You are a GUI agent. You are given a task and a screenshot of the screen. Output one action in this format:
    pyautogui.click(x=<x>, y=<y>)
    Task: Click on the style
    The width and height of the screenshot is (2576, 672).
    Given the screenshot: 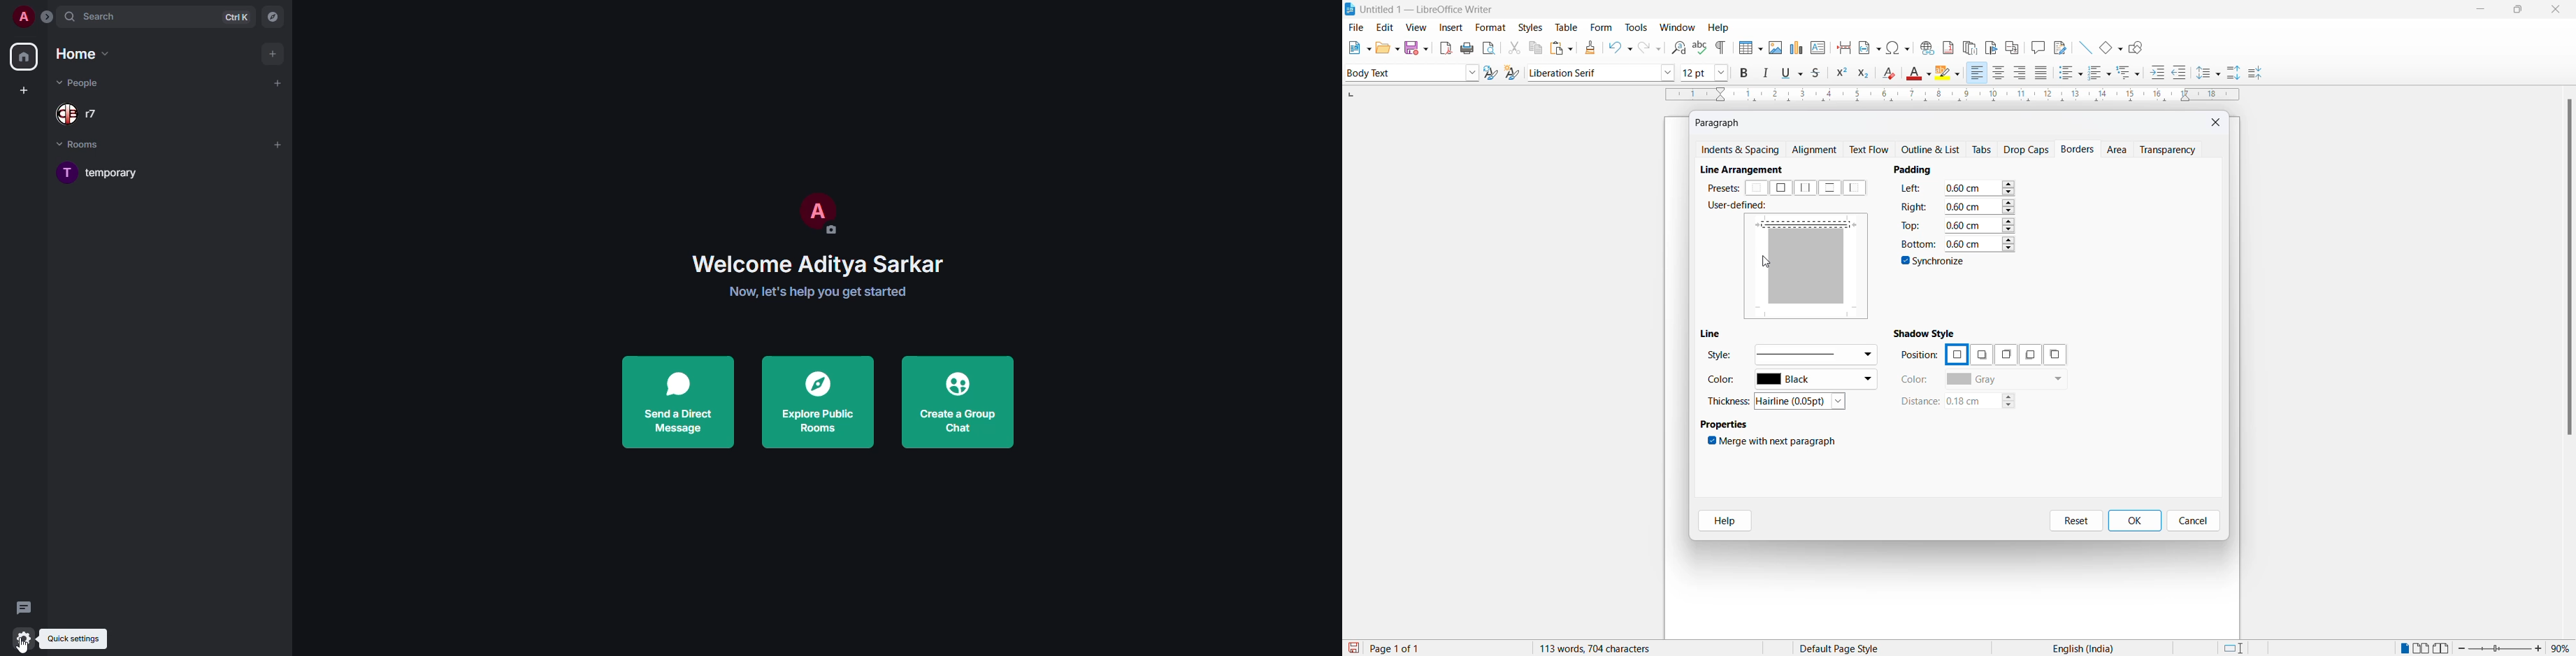 What is the action you would take?
    pyautogui.click(x=1401, y=72)
    